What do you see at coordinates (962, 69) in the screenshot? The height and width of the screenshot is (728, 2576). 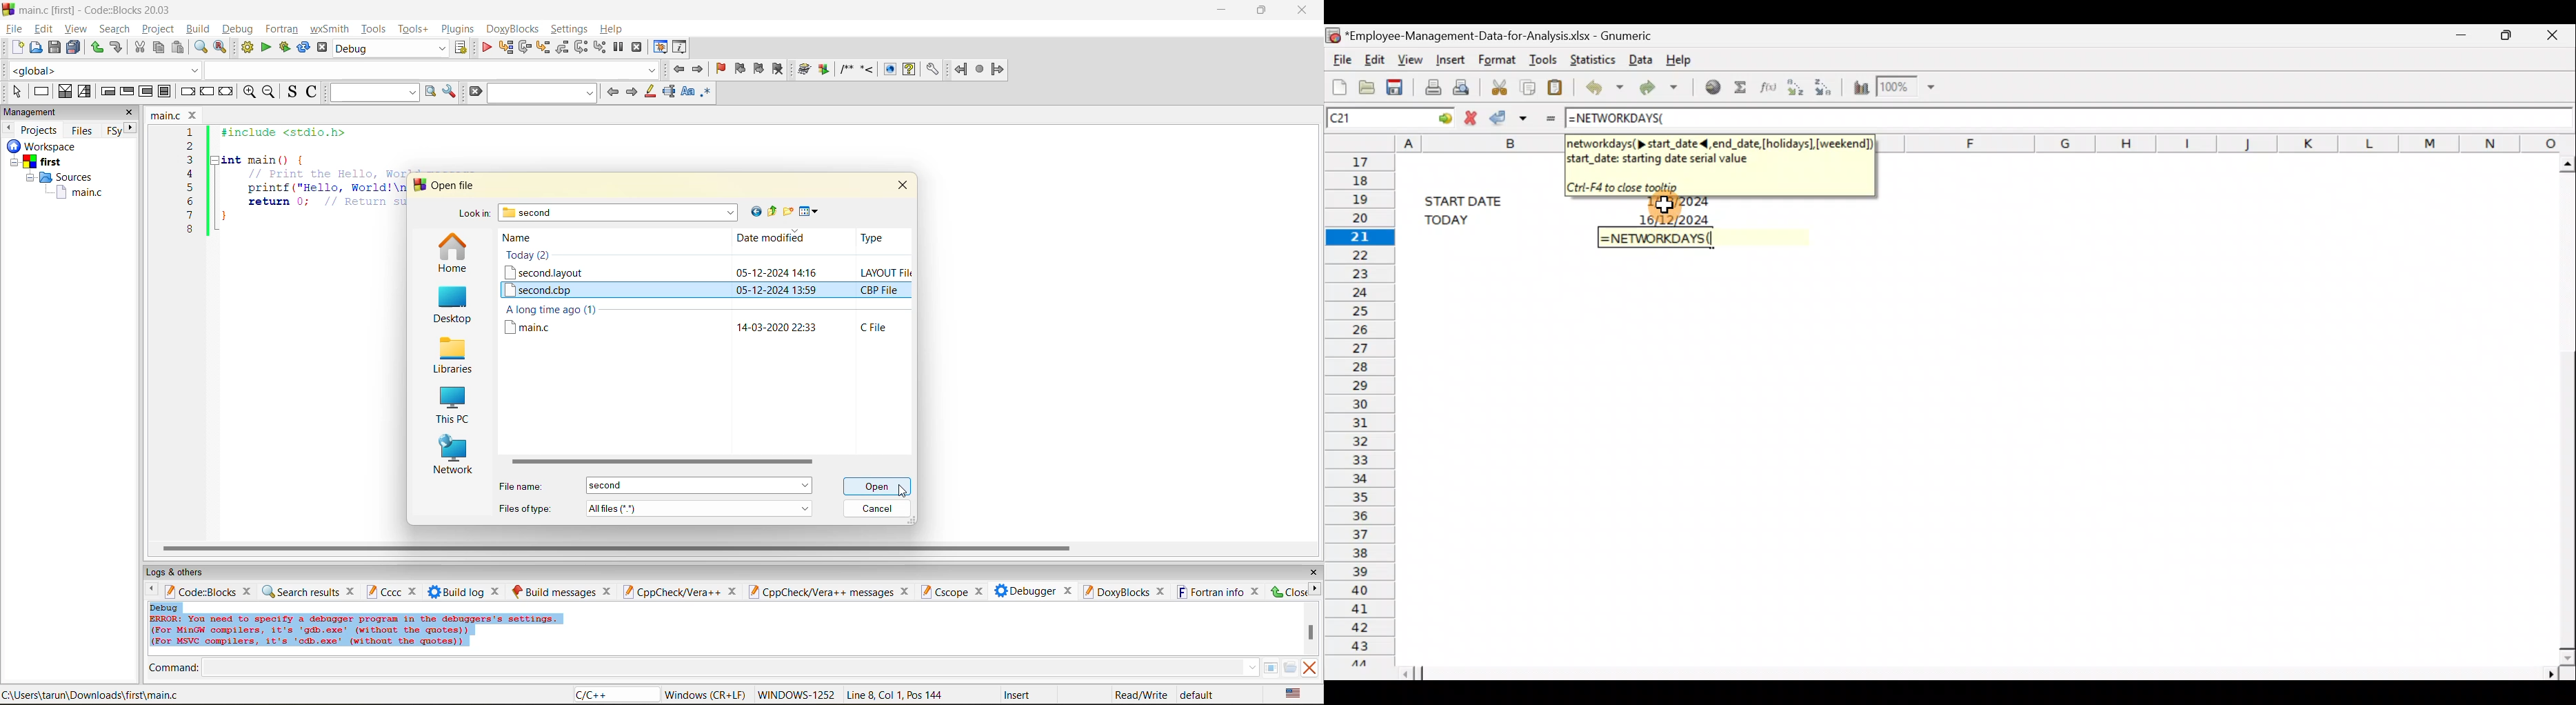 I see `back` at bounding box center [962, 69].